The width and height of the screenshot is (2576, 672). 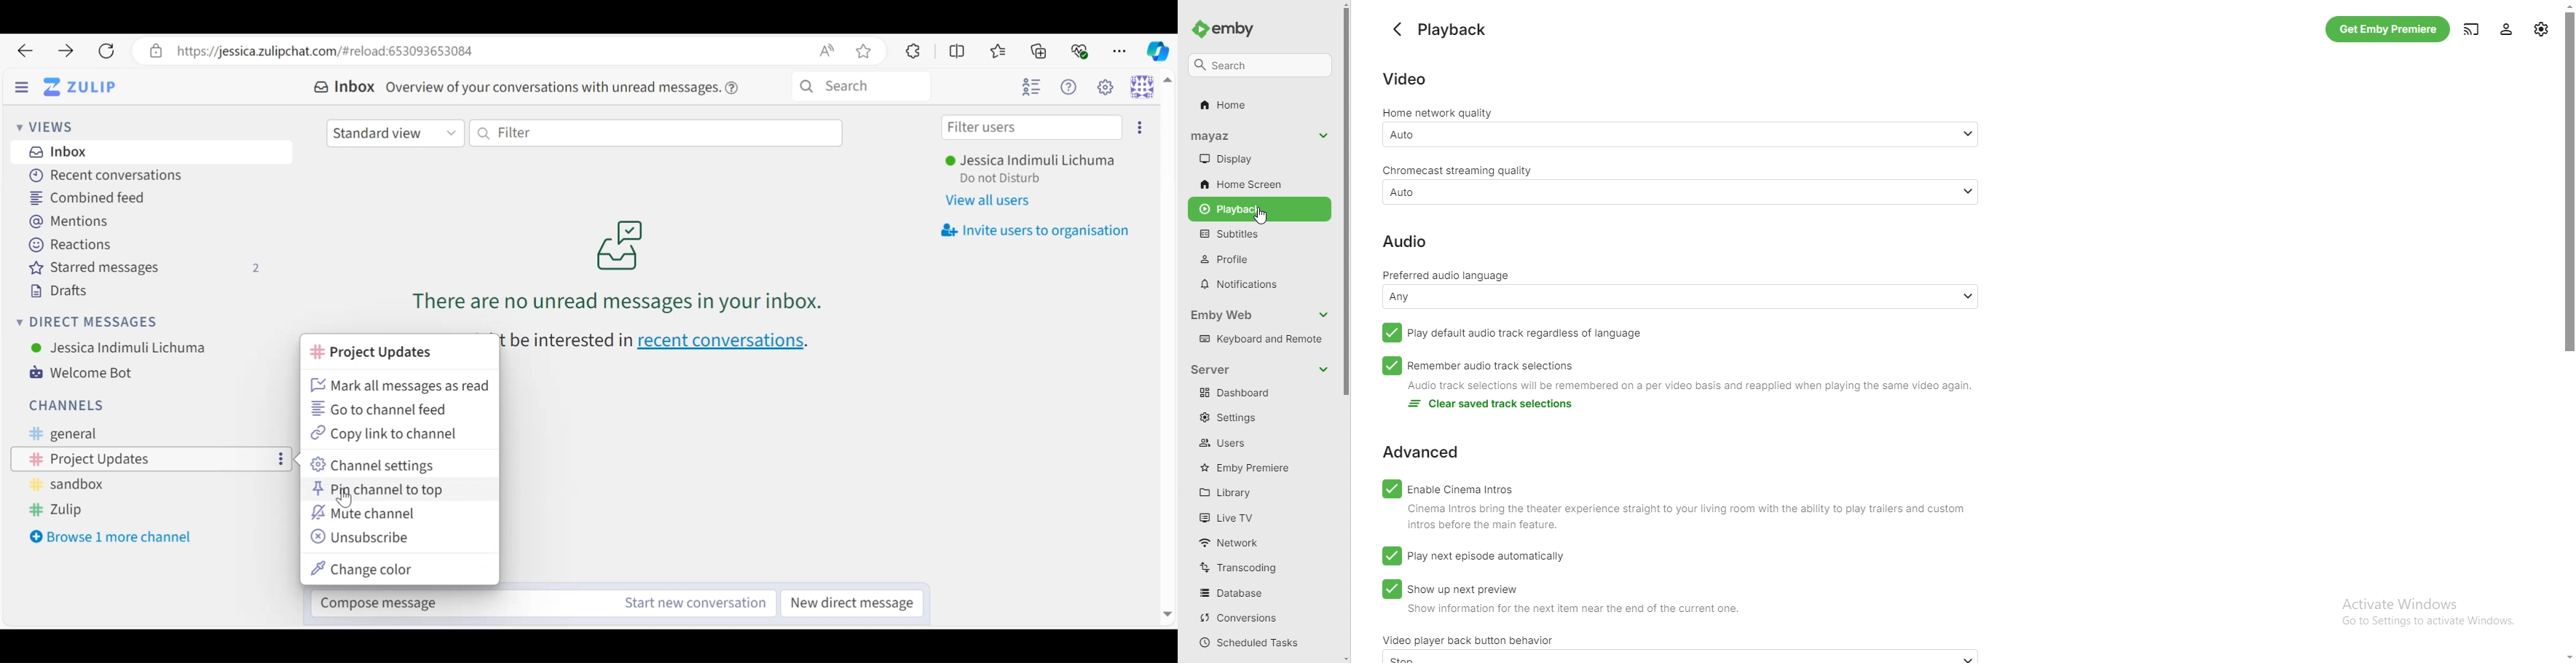 What do you see at coordinates (61, 51) in the screenshot?
I see `Go Forward` at bounding box center [61, 51].